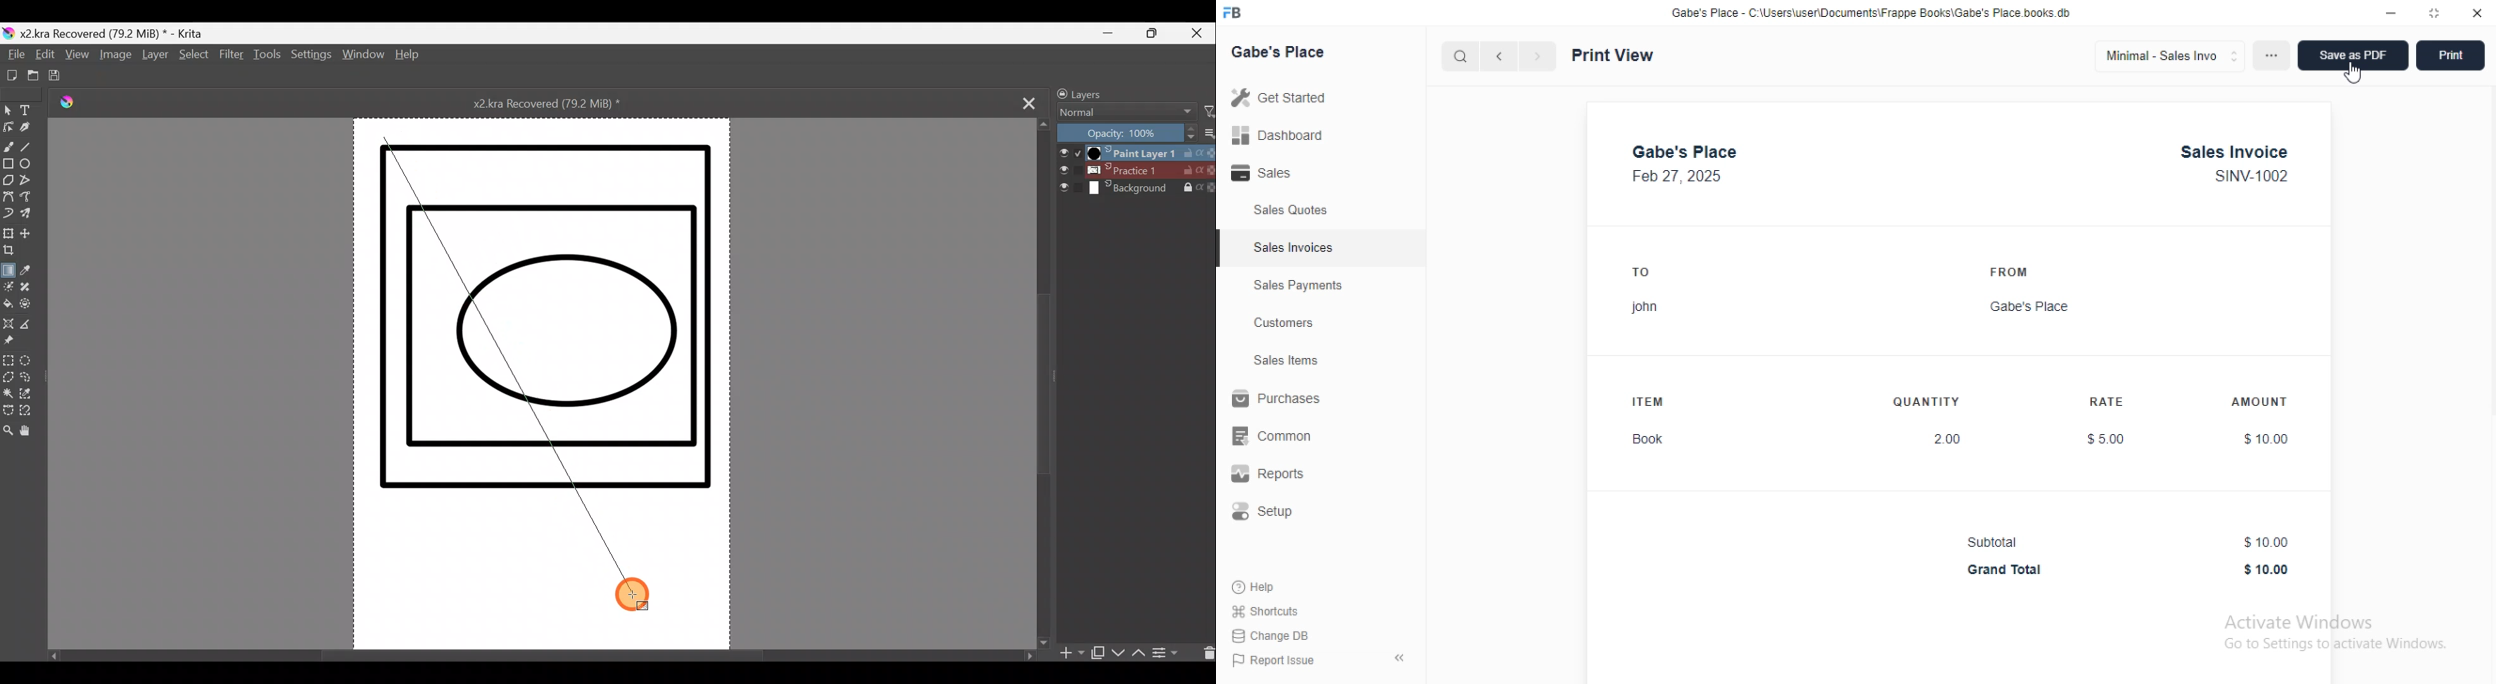 The width and height of the screenshot is (2520, 700). I want to click on sales payments, so click(1298, 285).